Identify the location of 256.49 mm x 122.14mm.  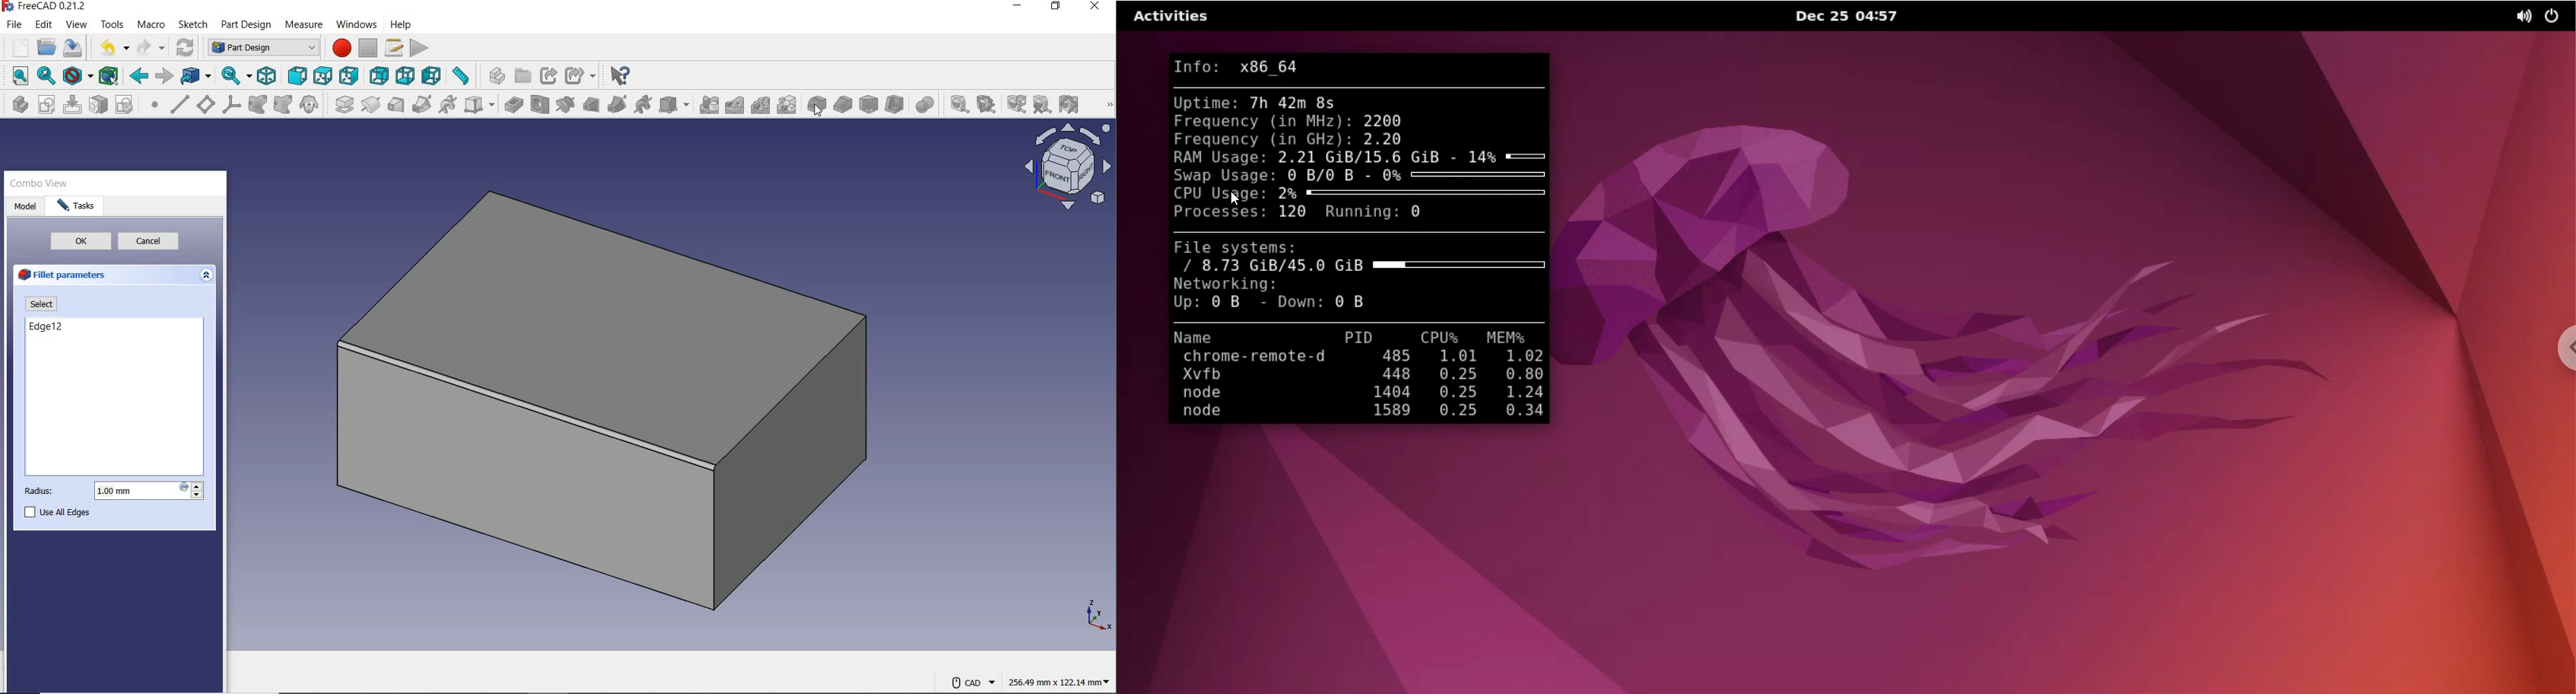
(1059, 681).